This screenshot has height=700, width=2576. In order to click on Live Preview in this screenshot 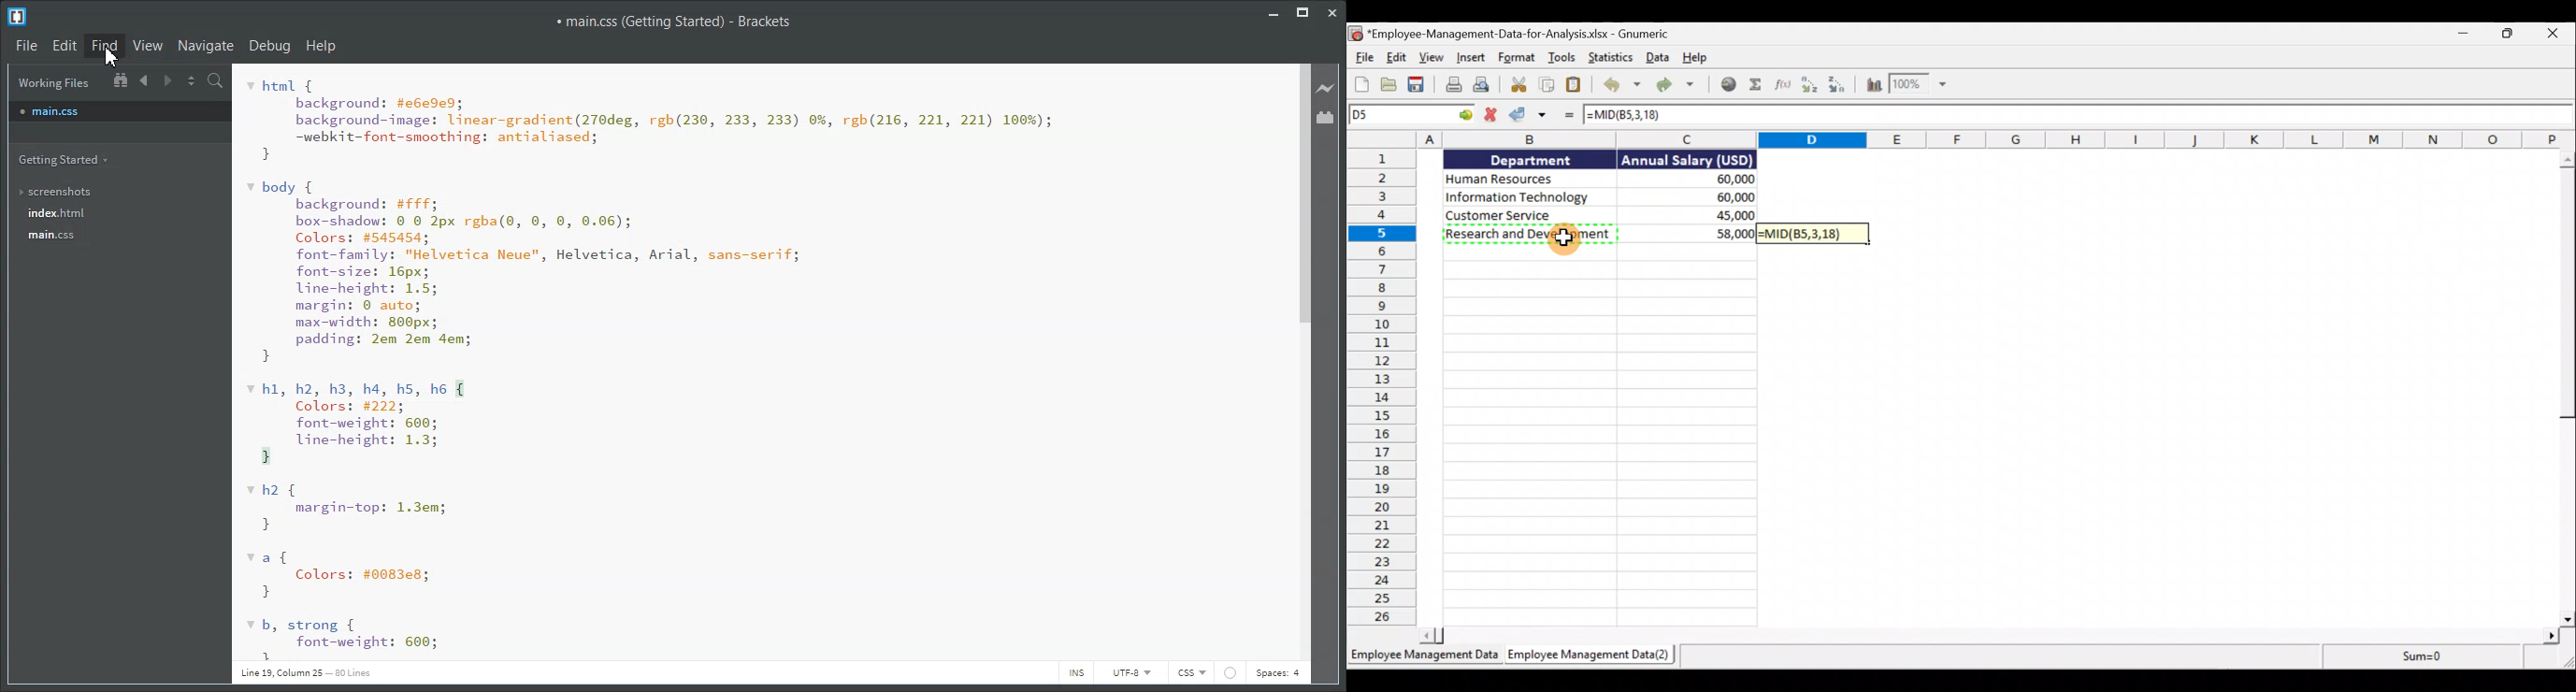, I will do `click(1326, 89)`.